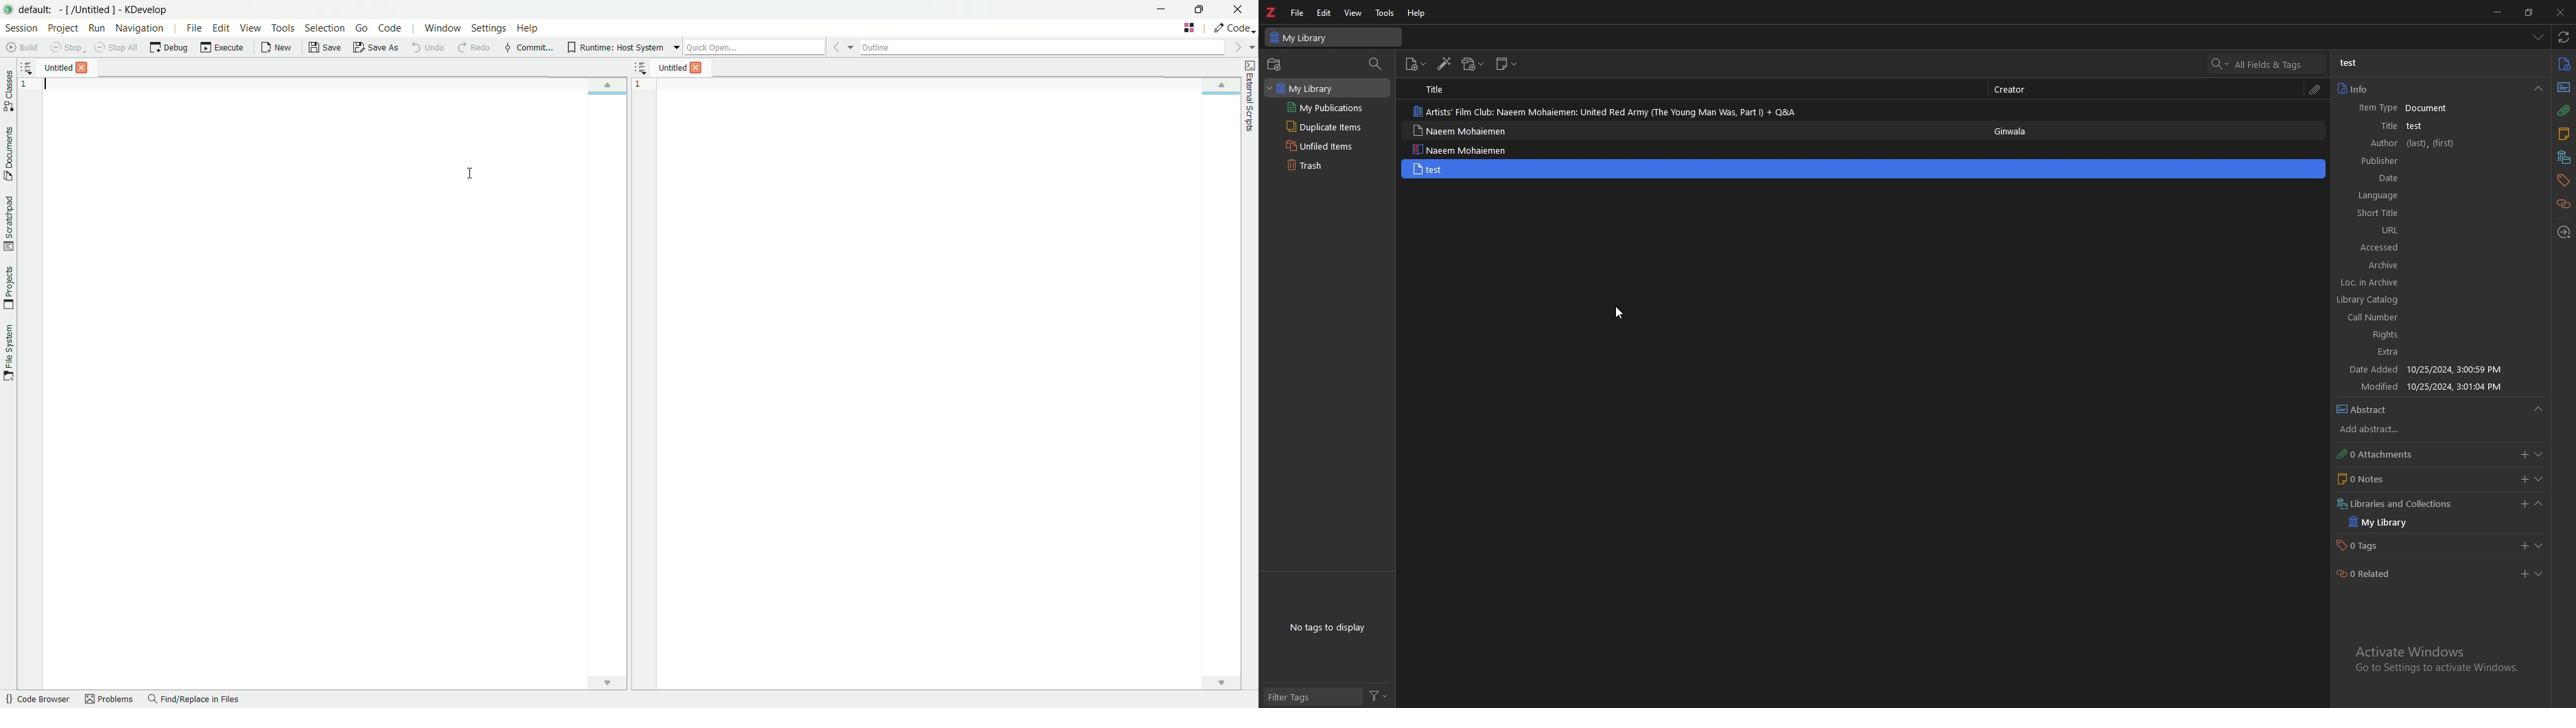  I want to click on settings menu, so click(490, 29).